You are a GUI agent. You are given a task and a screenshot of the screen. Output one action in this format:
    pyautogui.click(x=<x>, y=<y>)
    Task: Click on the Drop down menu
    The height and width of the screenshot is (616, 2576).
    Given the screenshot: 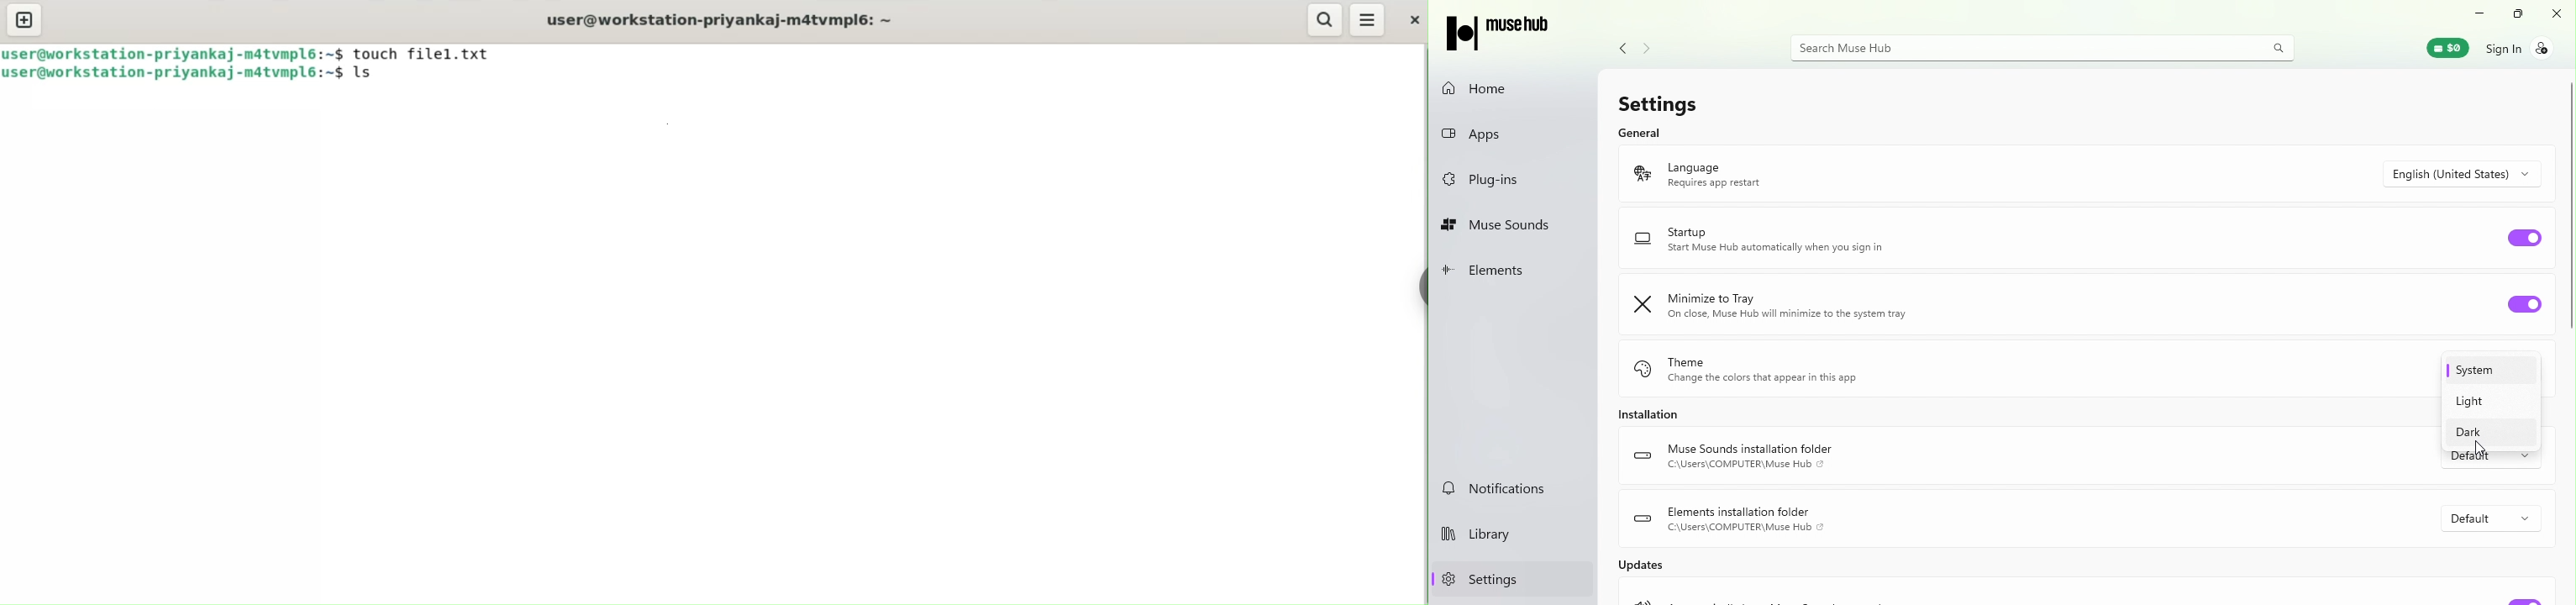 What is the action you would take?
    pyautogui.click(x=2484, y=518)
    